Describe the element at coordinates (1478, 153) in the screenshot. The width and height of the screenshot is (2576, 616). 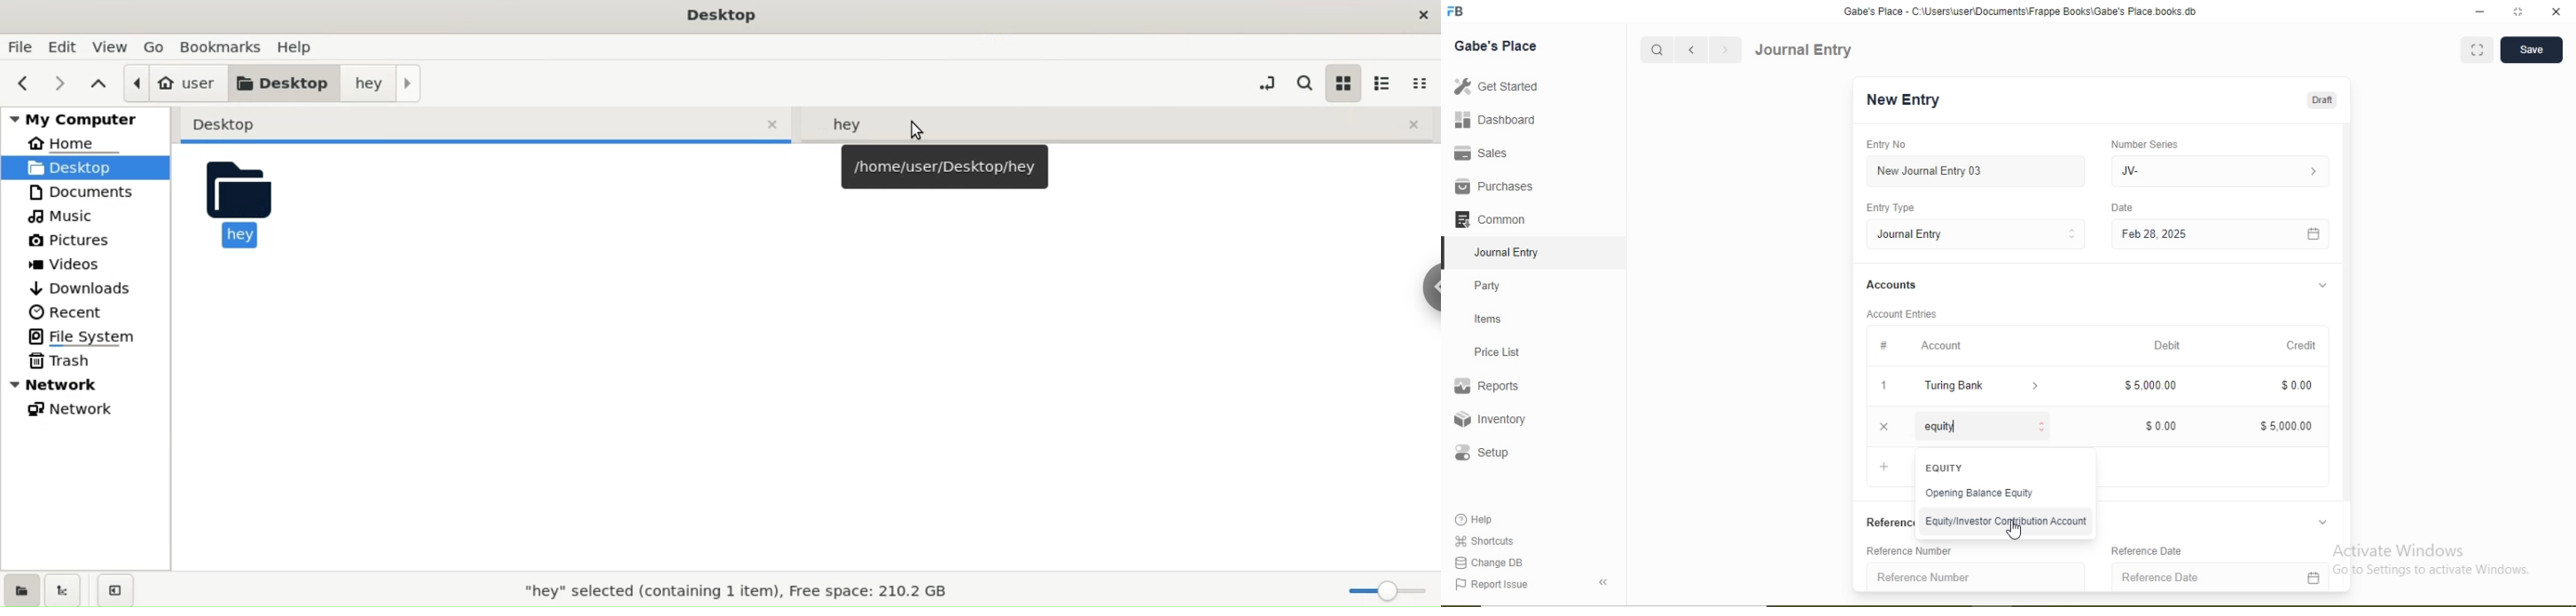
I see `Sales` at that location.